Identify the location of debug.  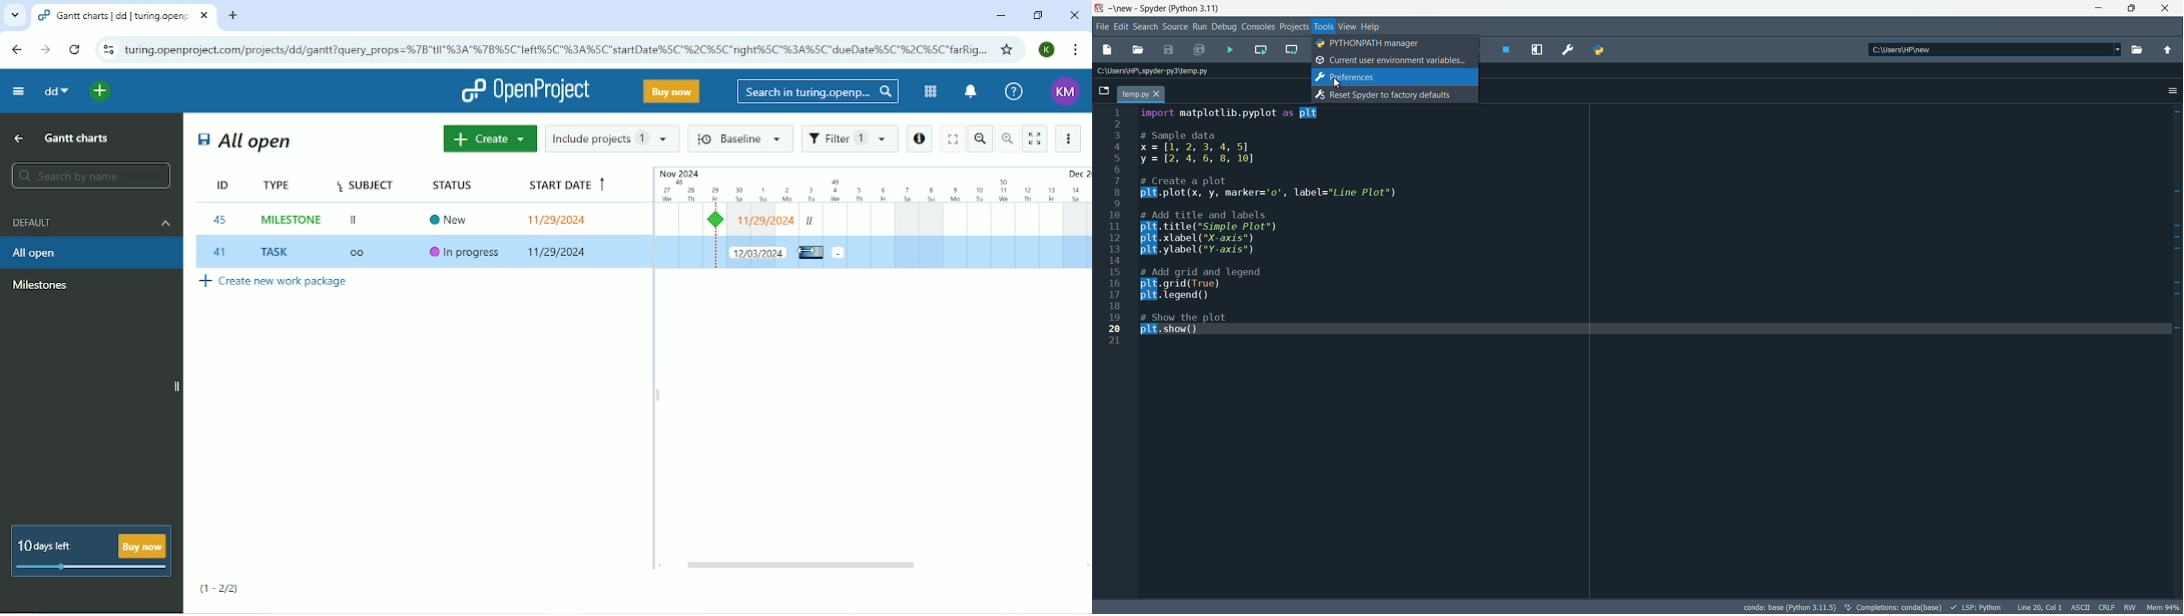
(1224, 26).